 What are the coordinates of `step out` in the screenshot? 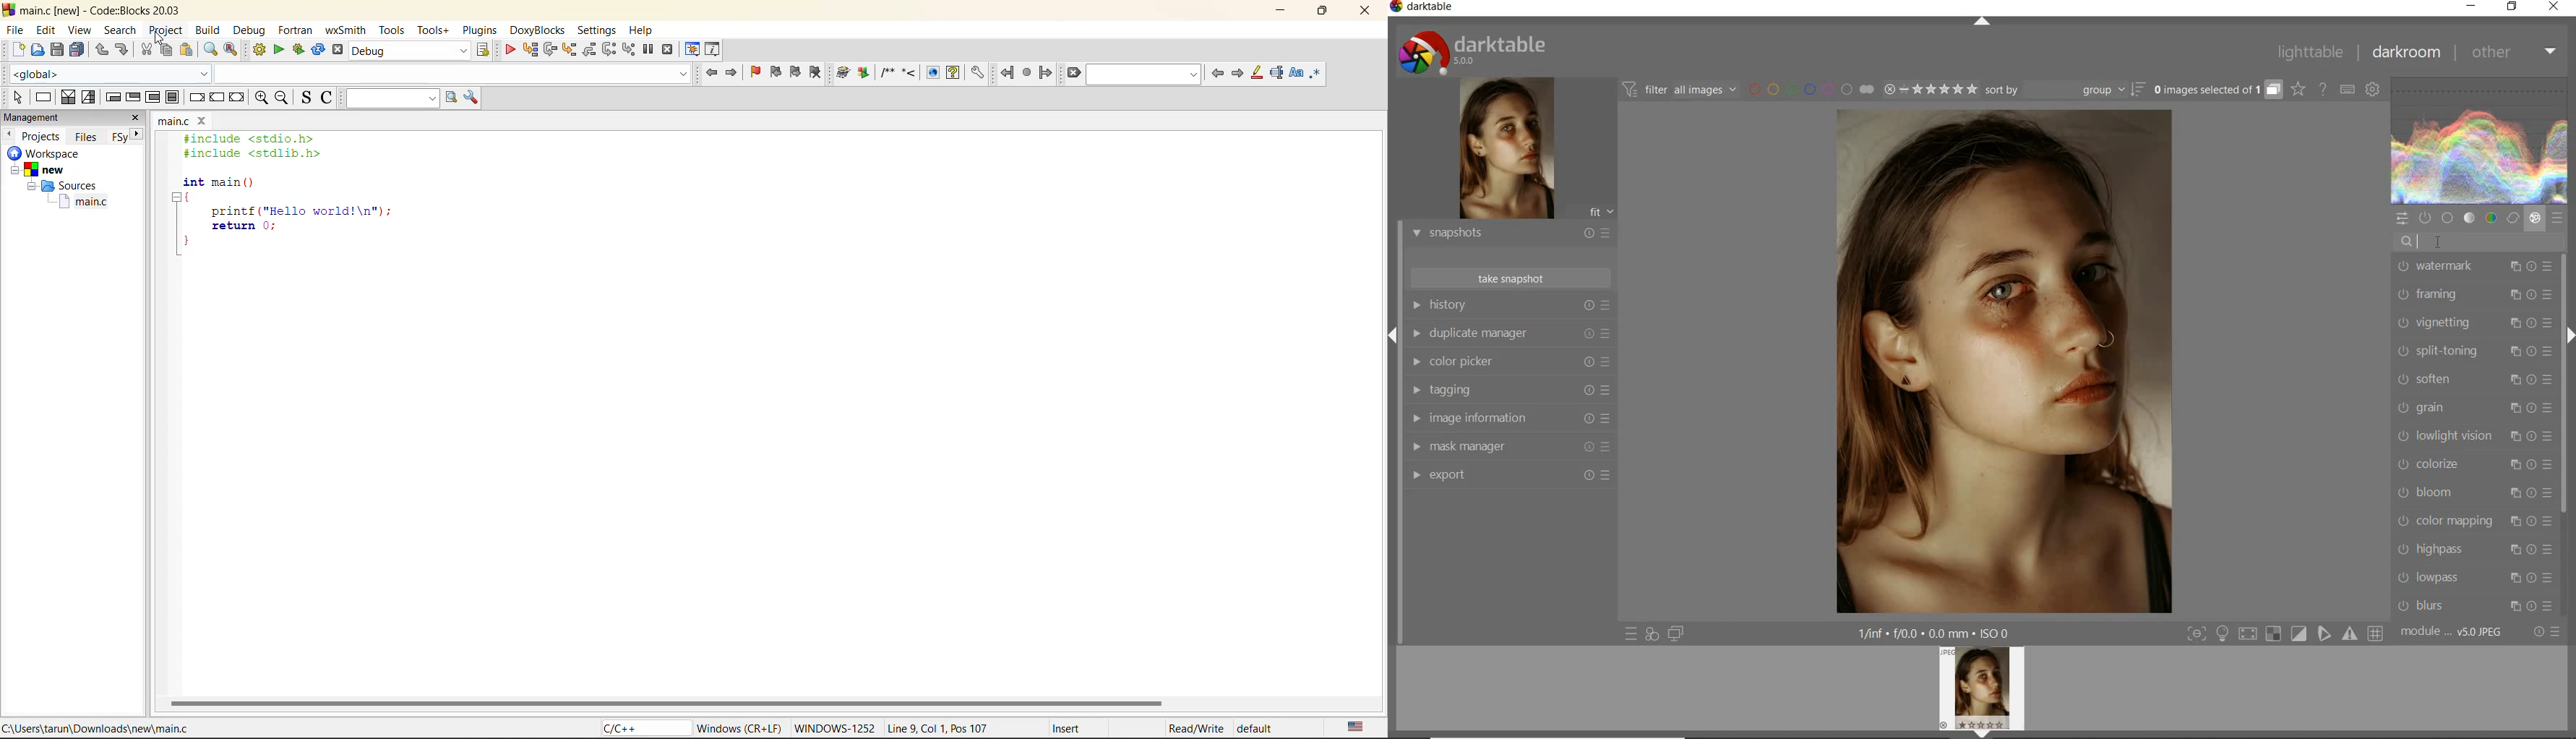 It's located at (590, 50).